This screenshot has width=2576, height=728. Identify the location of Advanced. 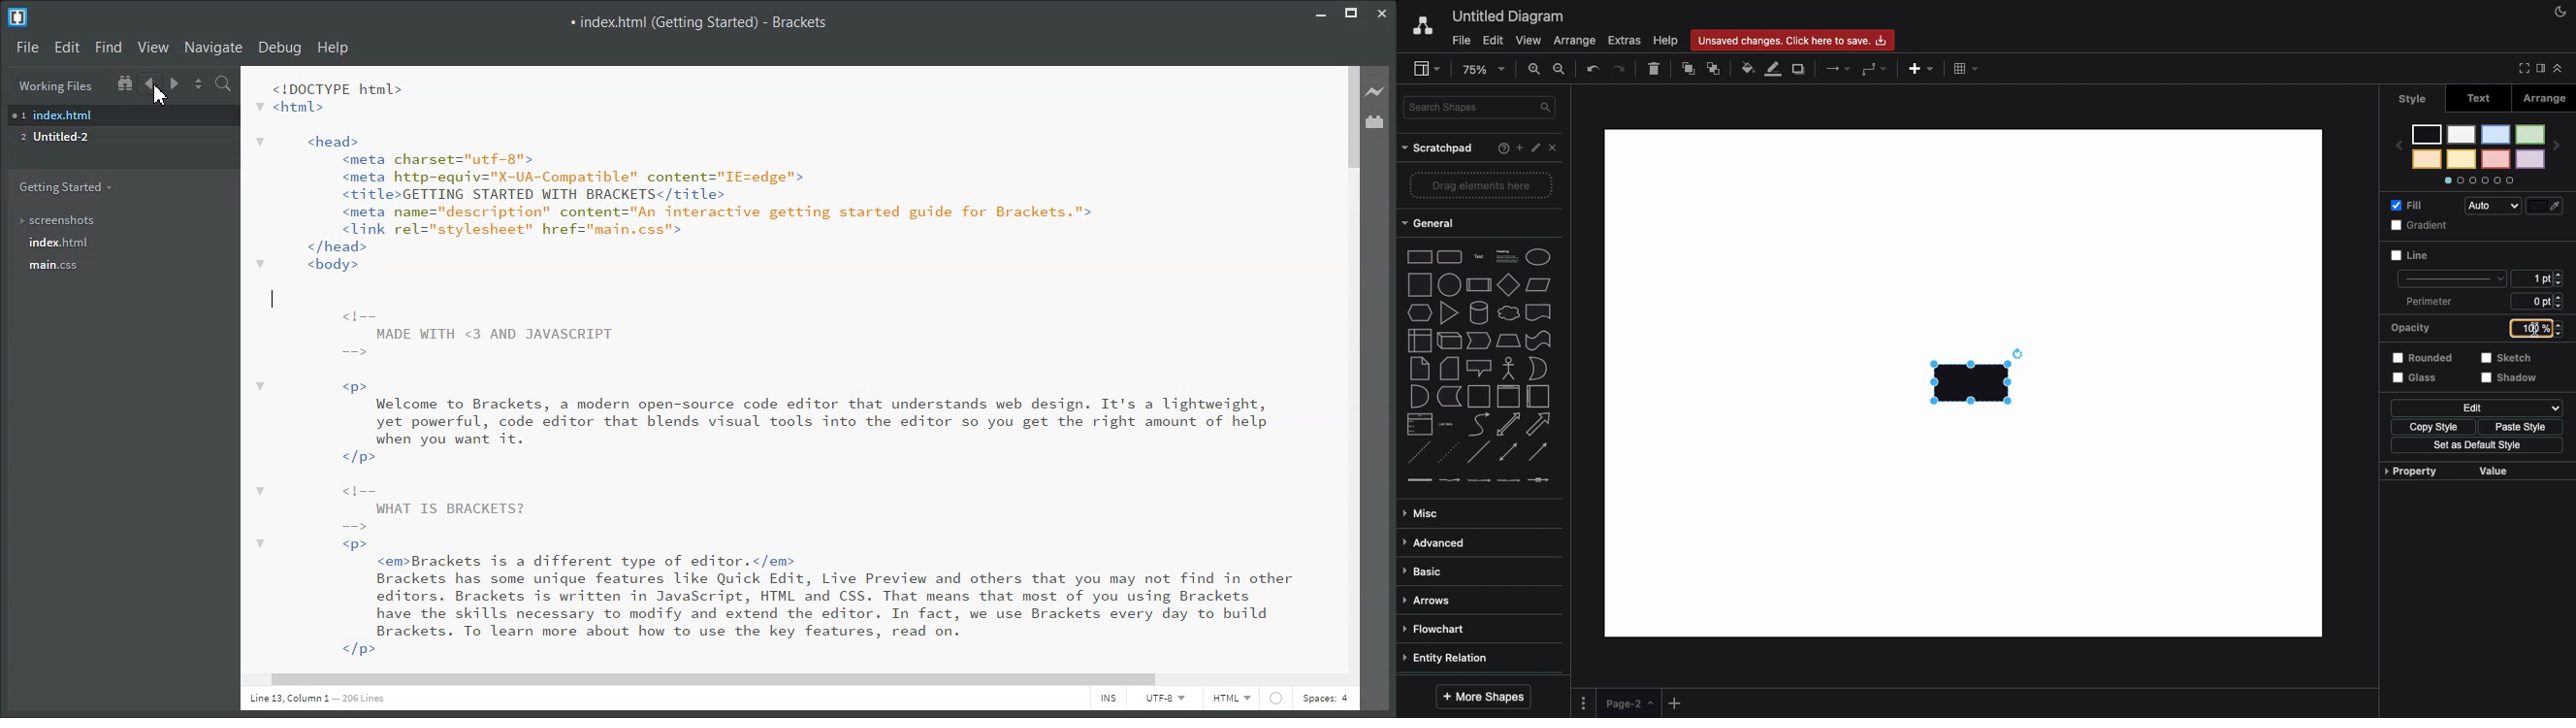
(1443, 543).